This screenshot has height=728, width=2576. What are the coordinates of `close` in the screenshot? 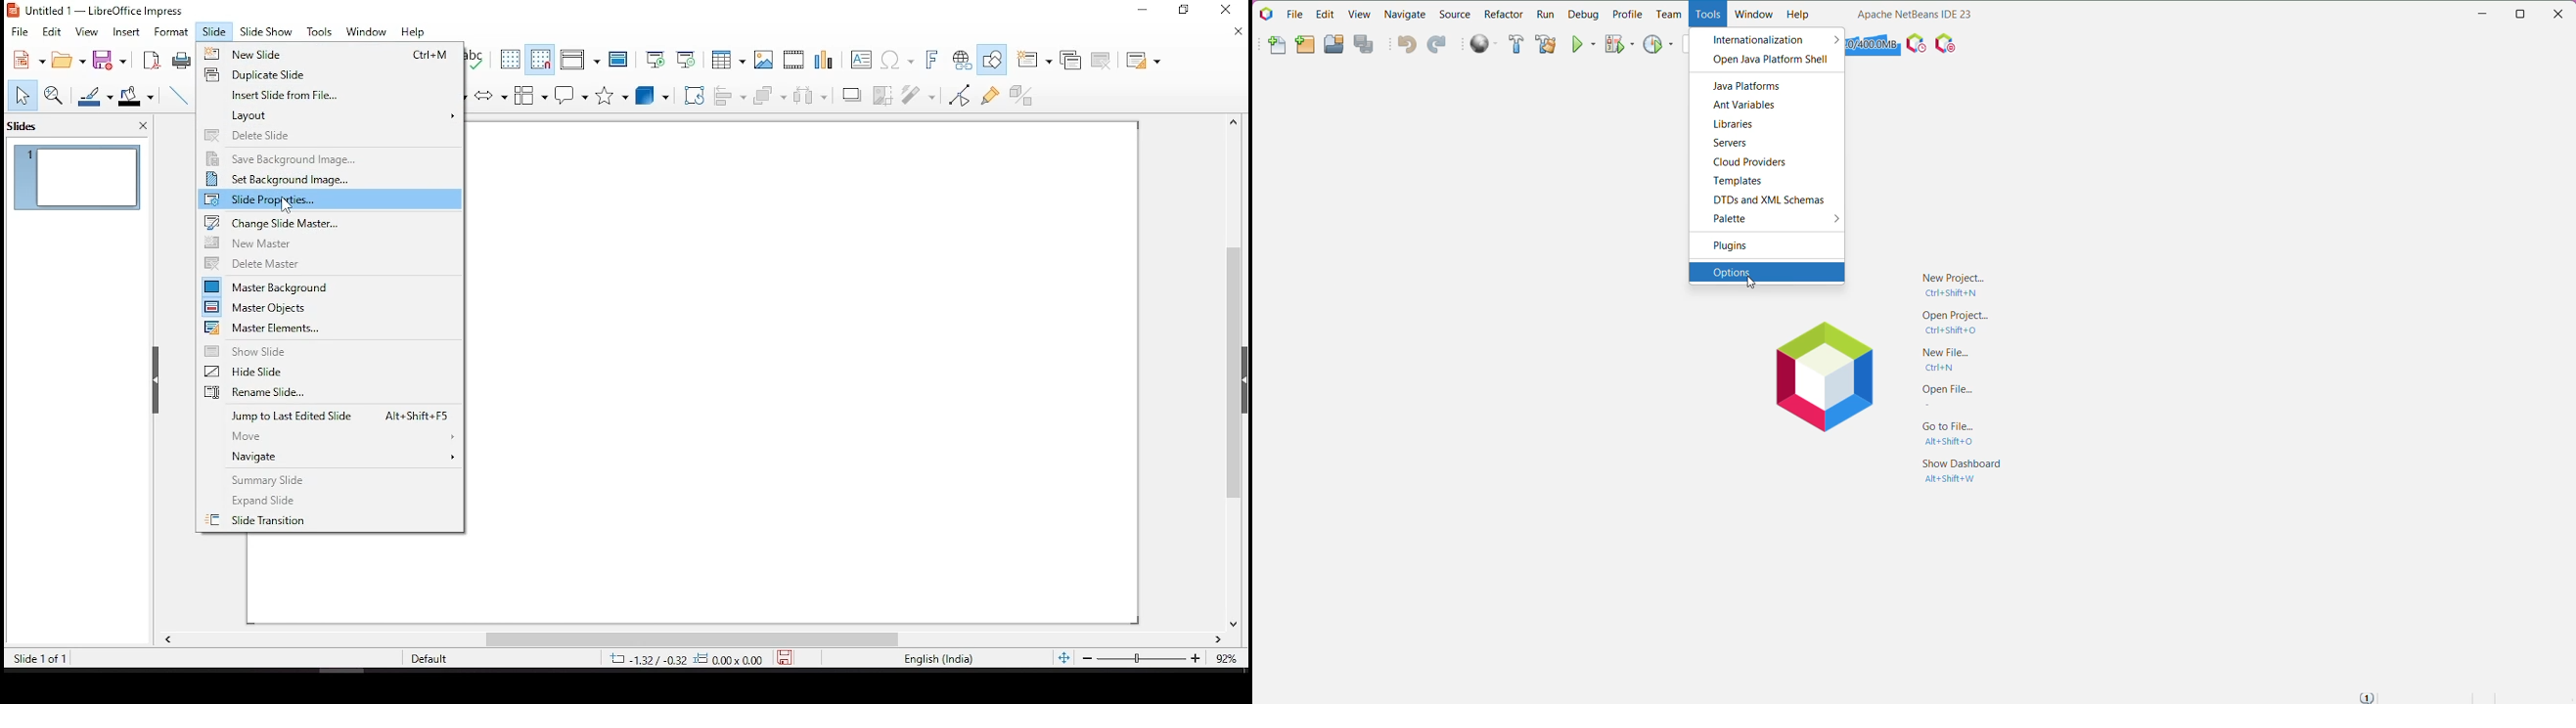 It's located at (1236, 30).